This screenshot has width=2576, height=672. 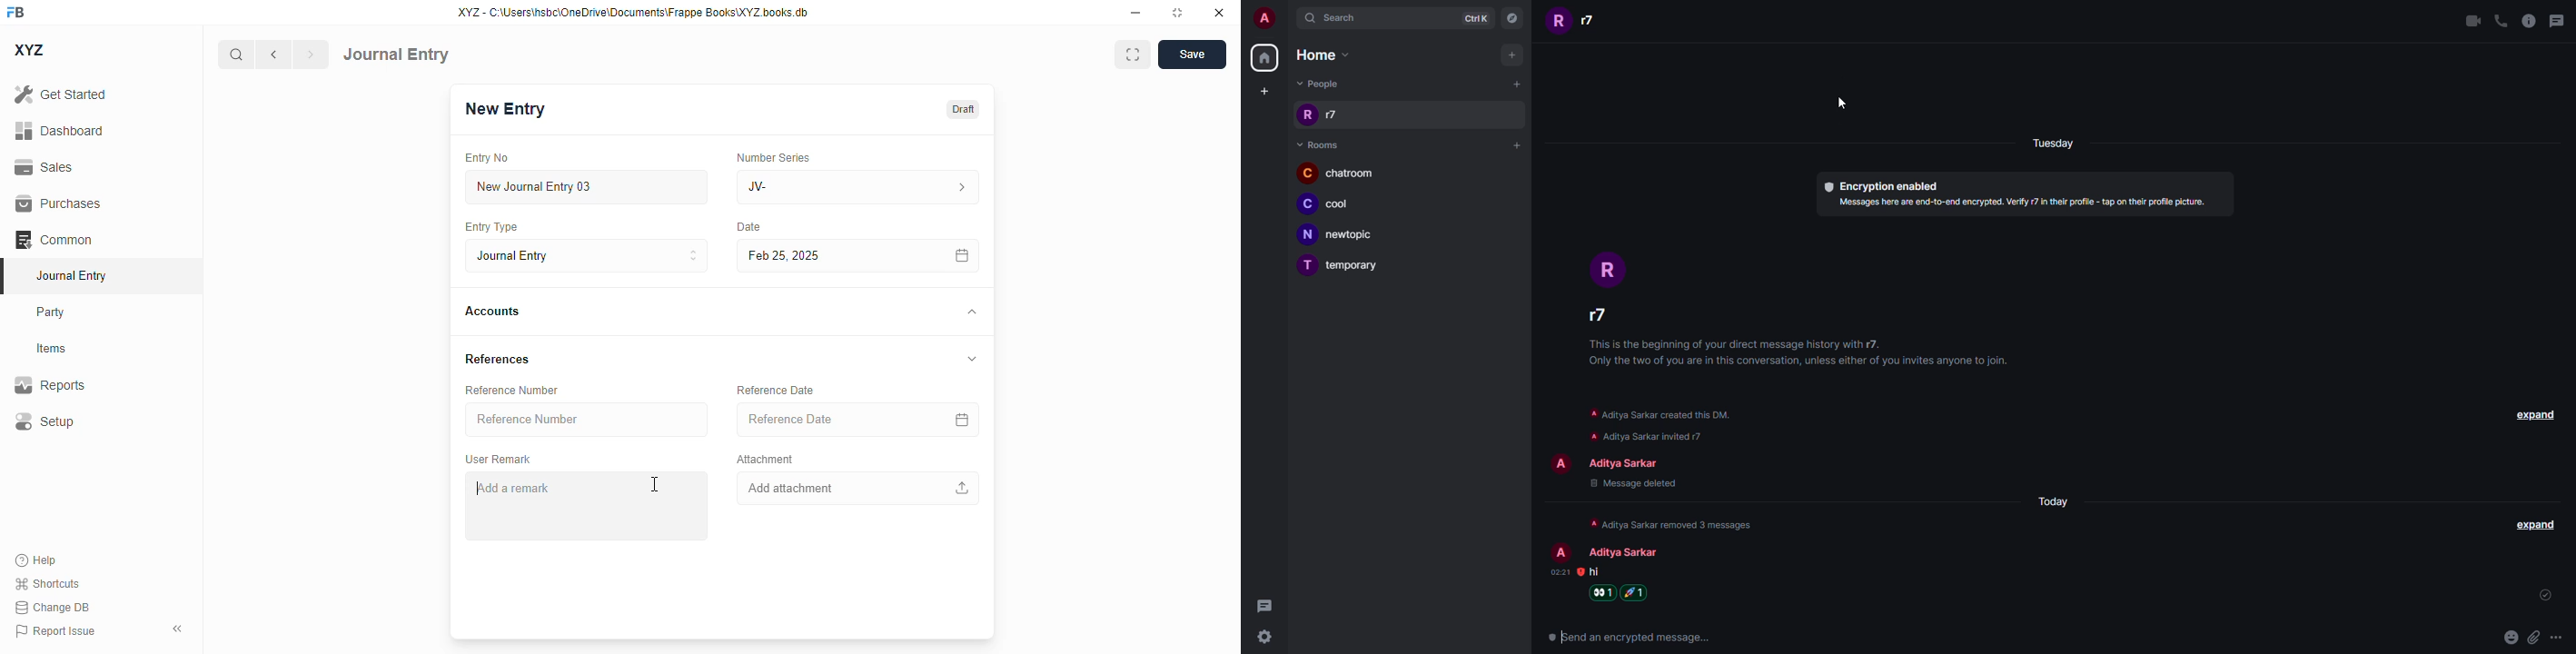 I want to click on info, so click(x=1677, y=523).